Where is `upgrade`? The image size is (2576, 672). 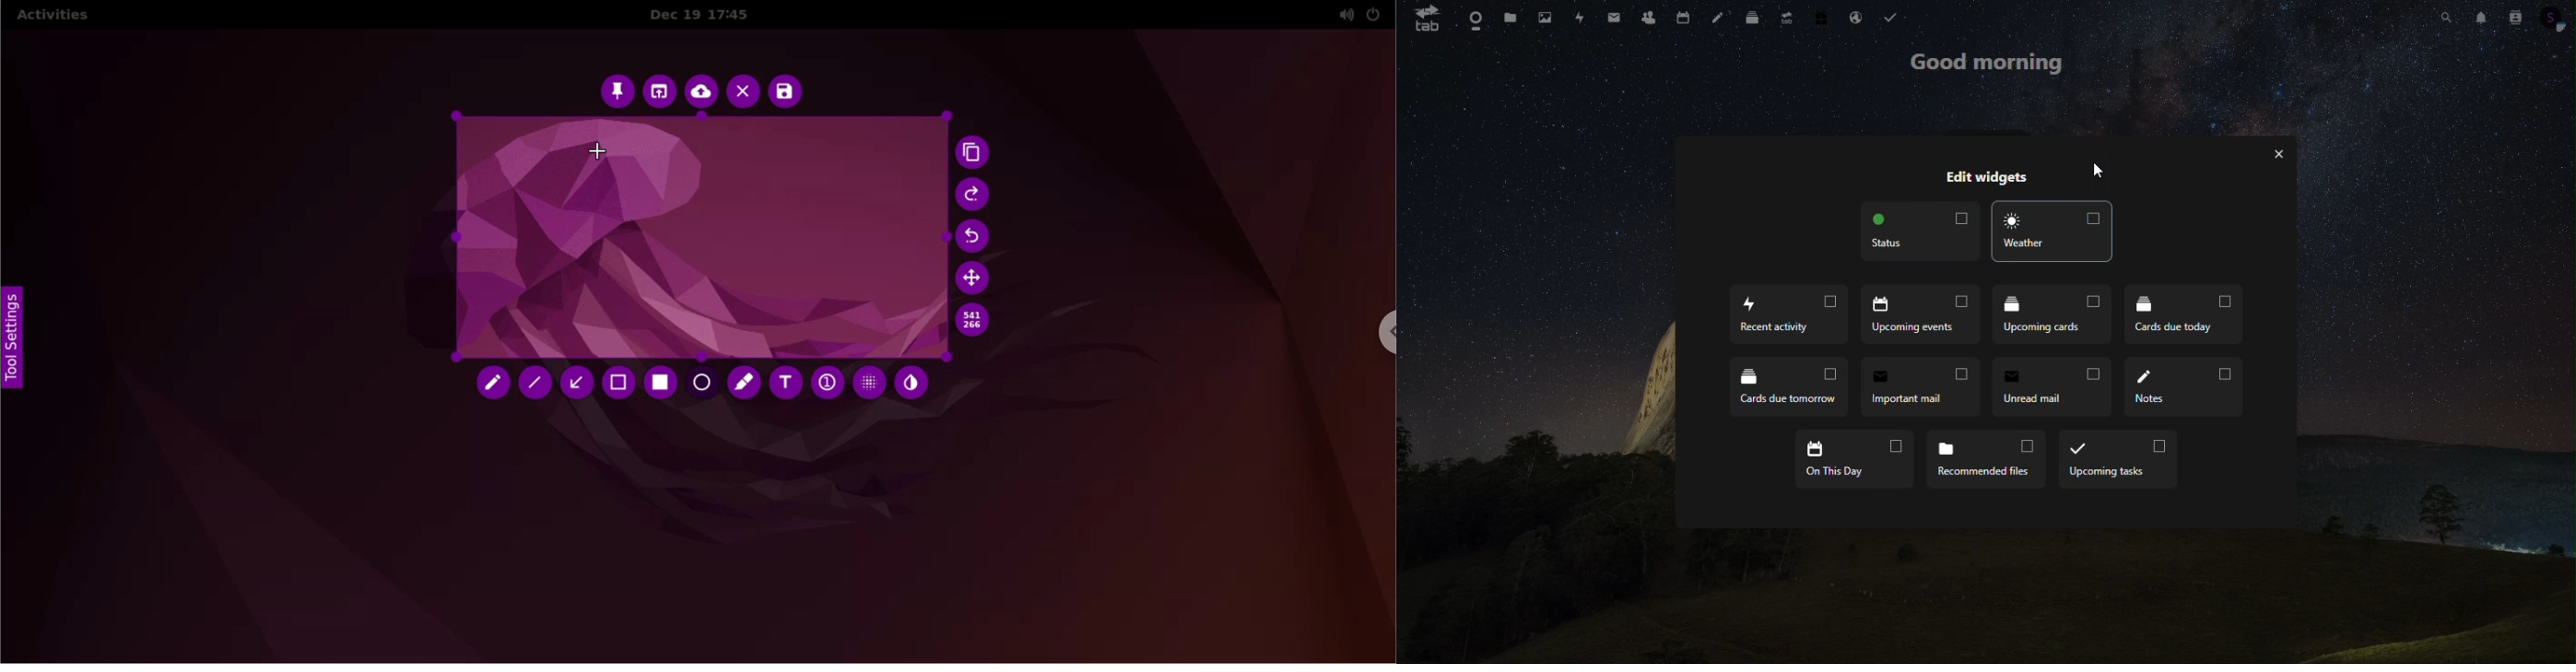 upgrade is located at coordinates (1787, 15).